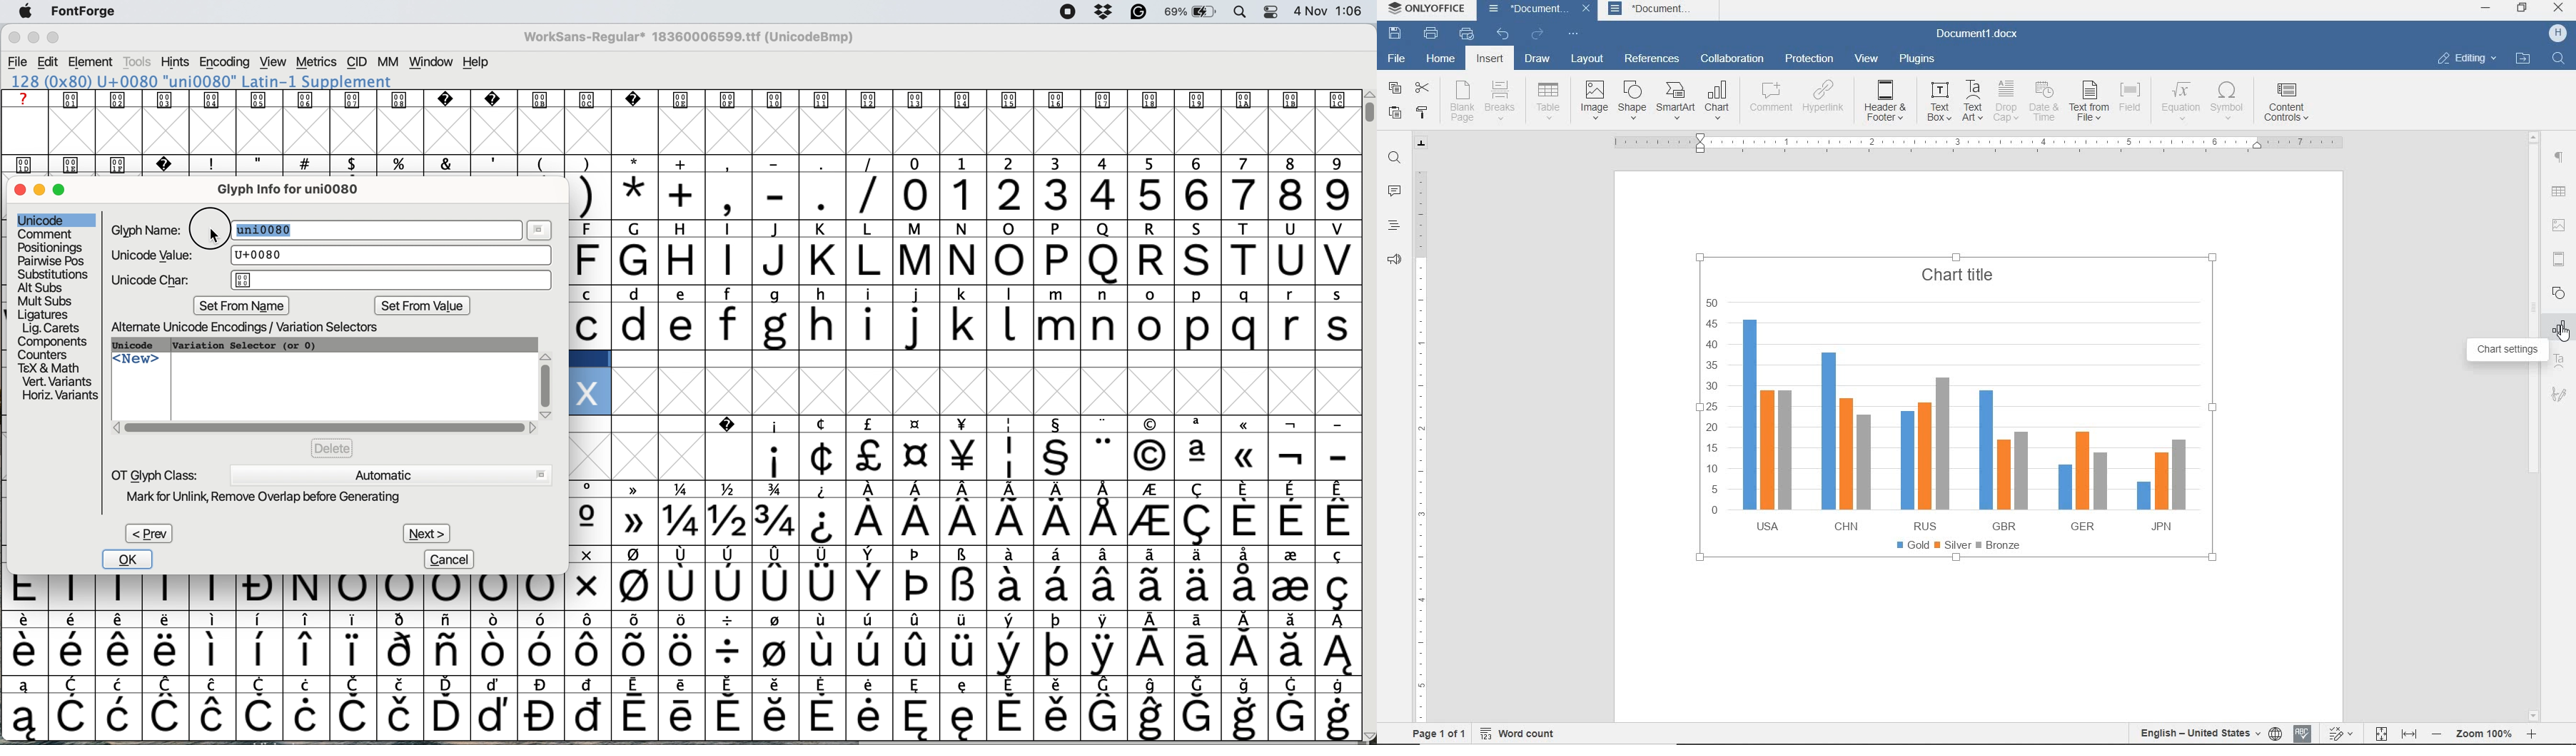  Describe the element at coordinates (1440, 61) in the screenshot. I see `home` at that location.